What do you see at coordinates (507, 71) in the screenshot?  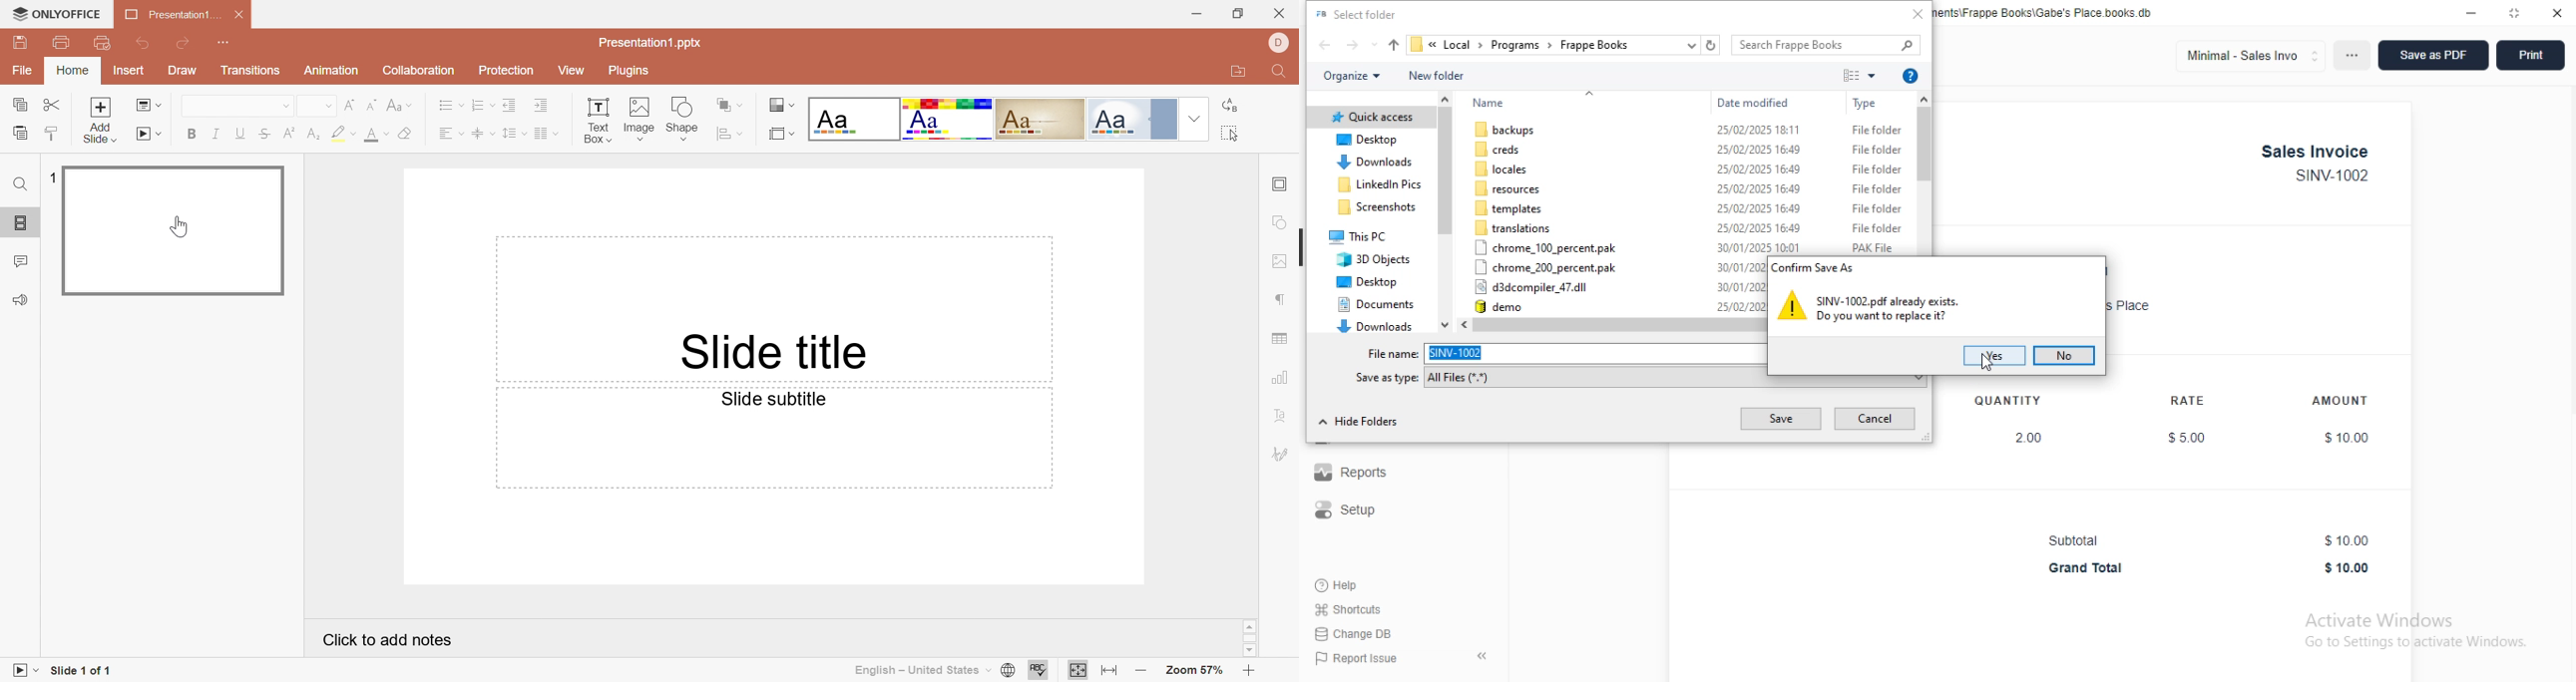 I see `Protection` at bounding box center [507, 71].